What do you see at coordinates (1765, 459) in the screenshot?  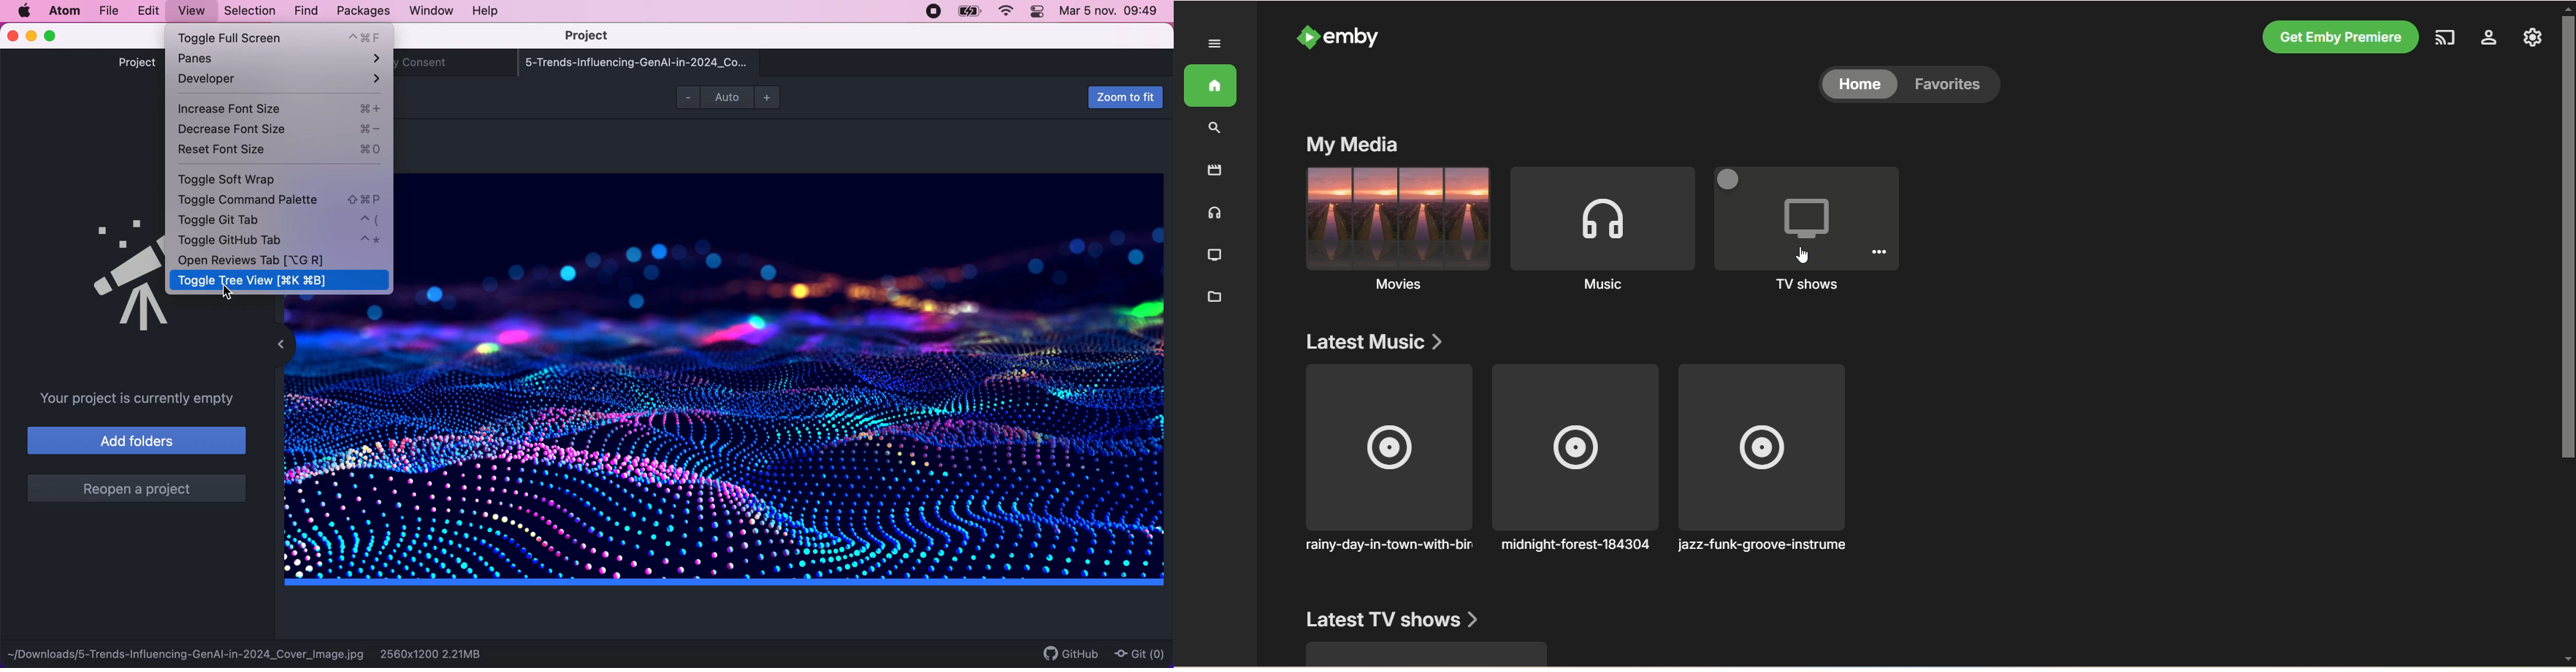 I see `jazz-funk-groove-instrume` at bounding box center [1765, 459].